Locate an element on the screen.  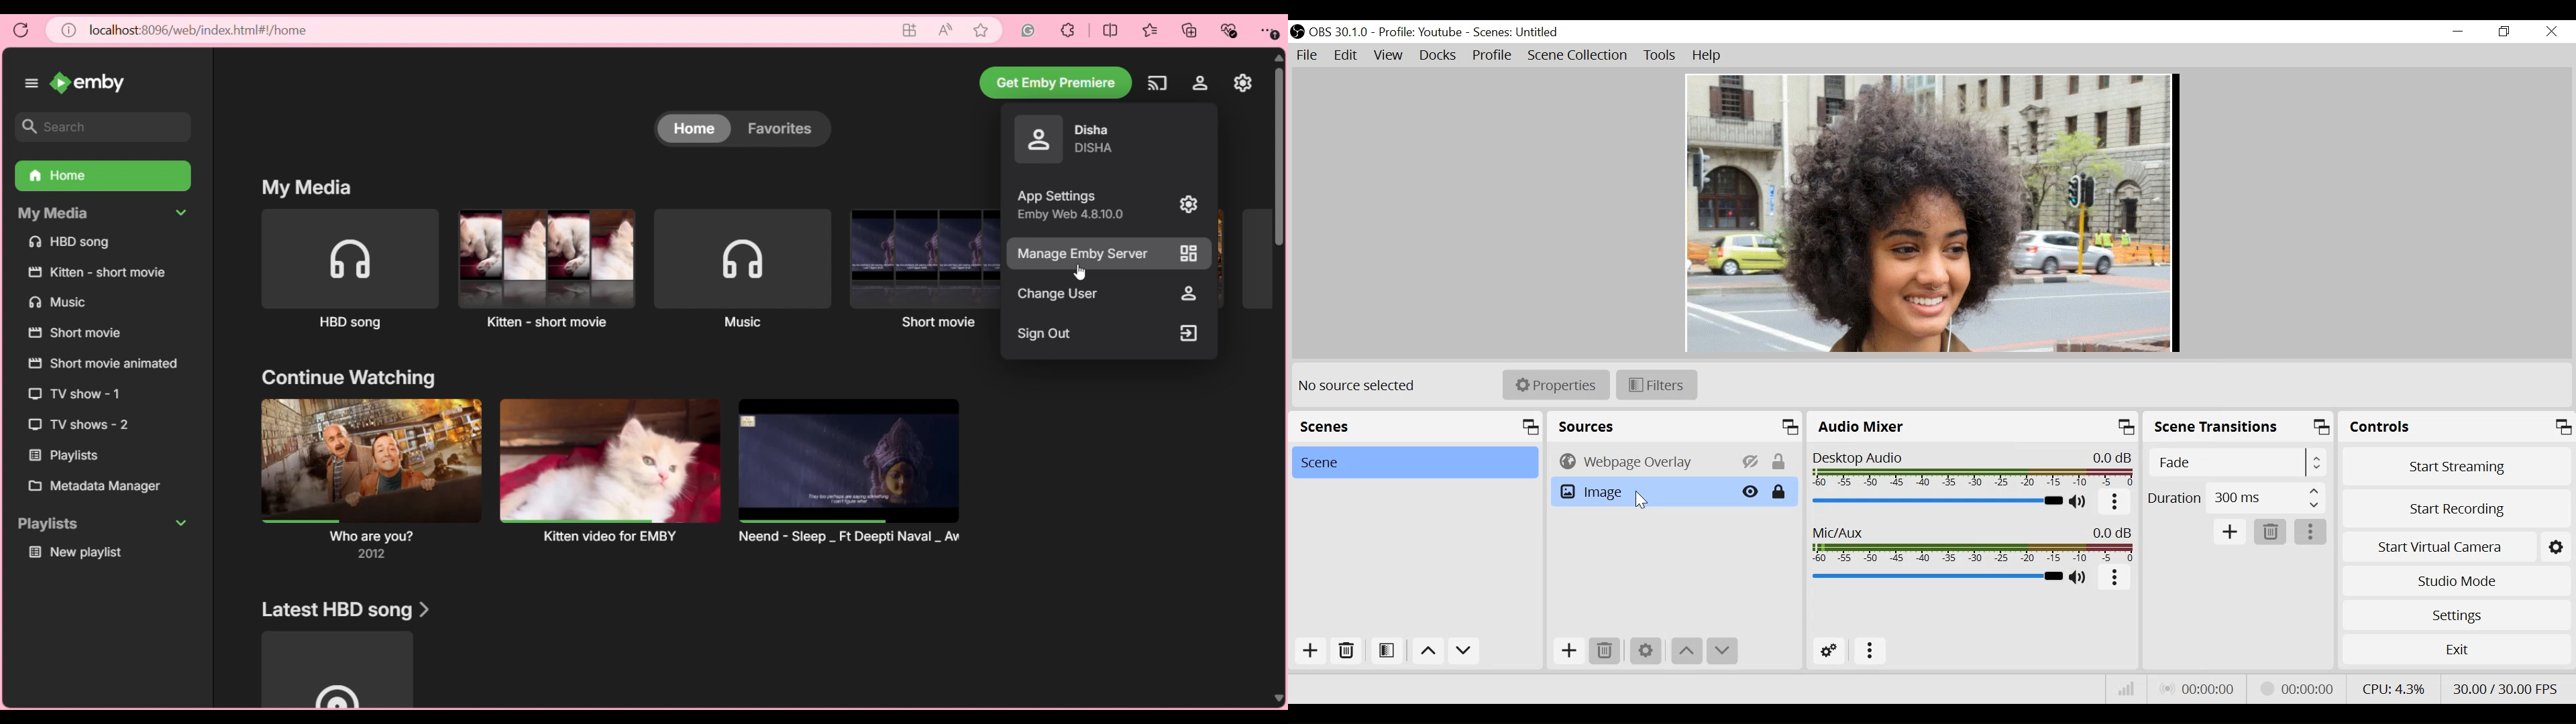
Home is located at coordinates (694, 128).